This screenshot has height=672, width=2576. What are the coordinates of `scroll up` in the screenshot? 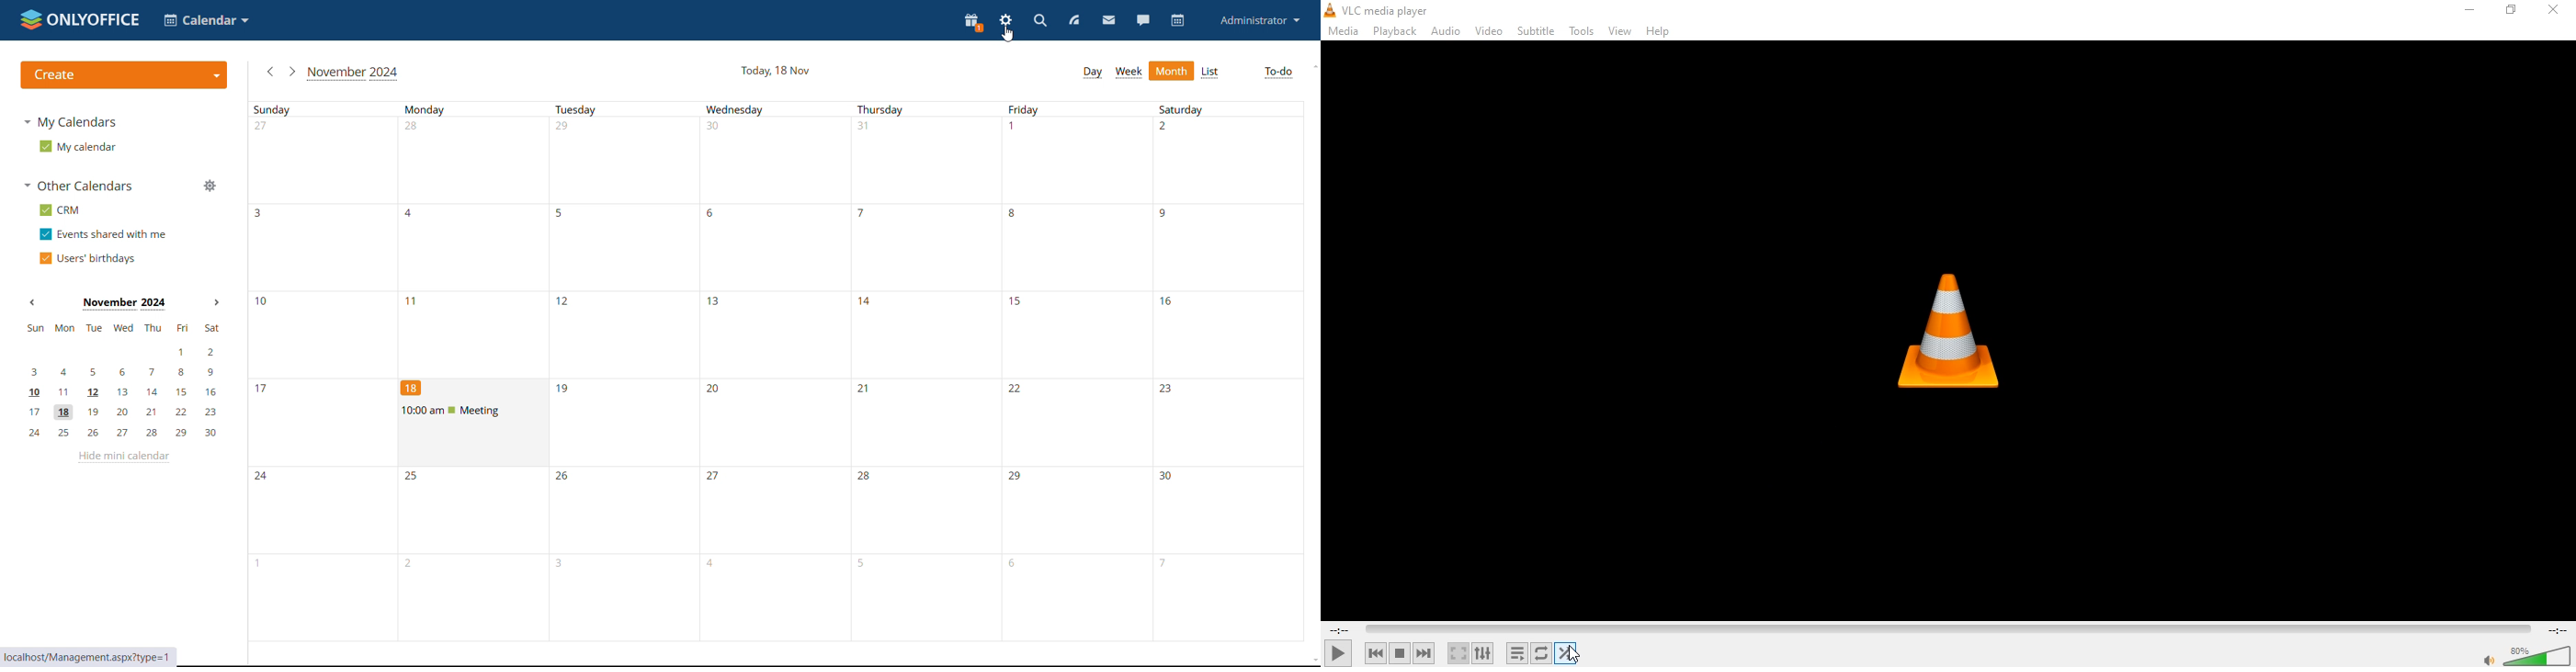 It's located at (1312, 65).